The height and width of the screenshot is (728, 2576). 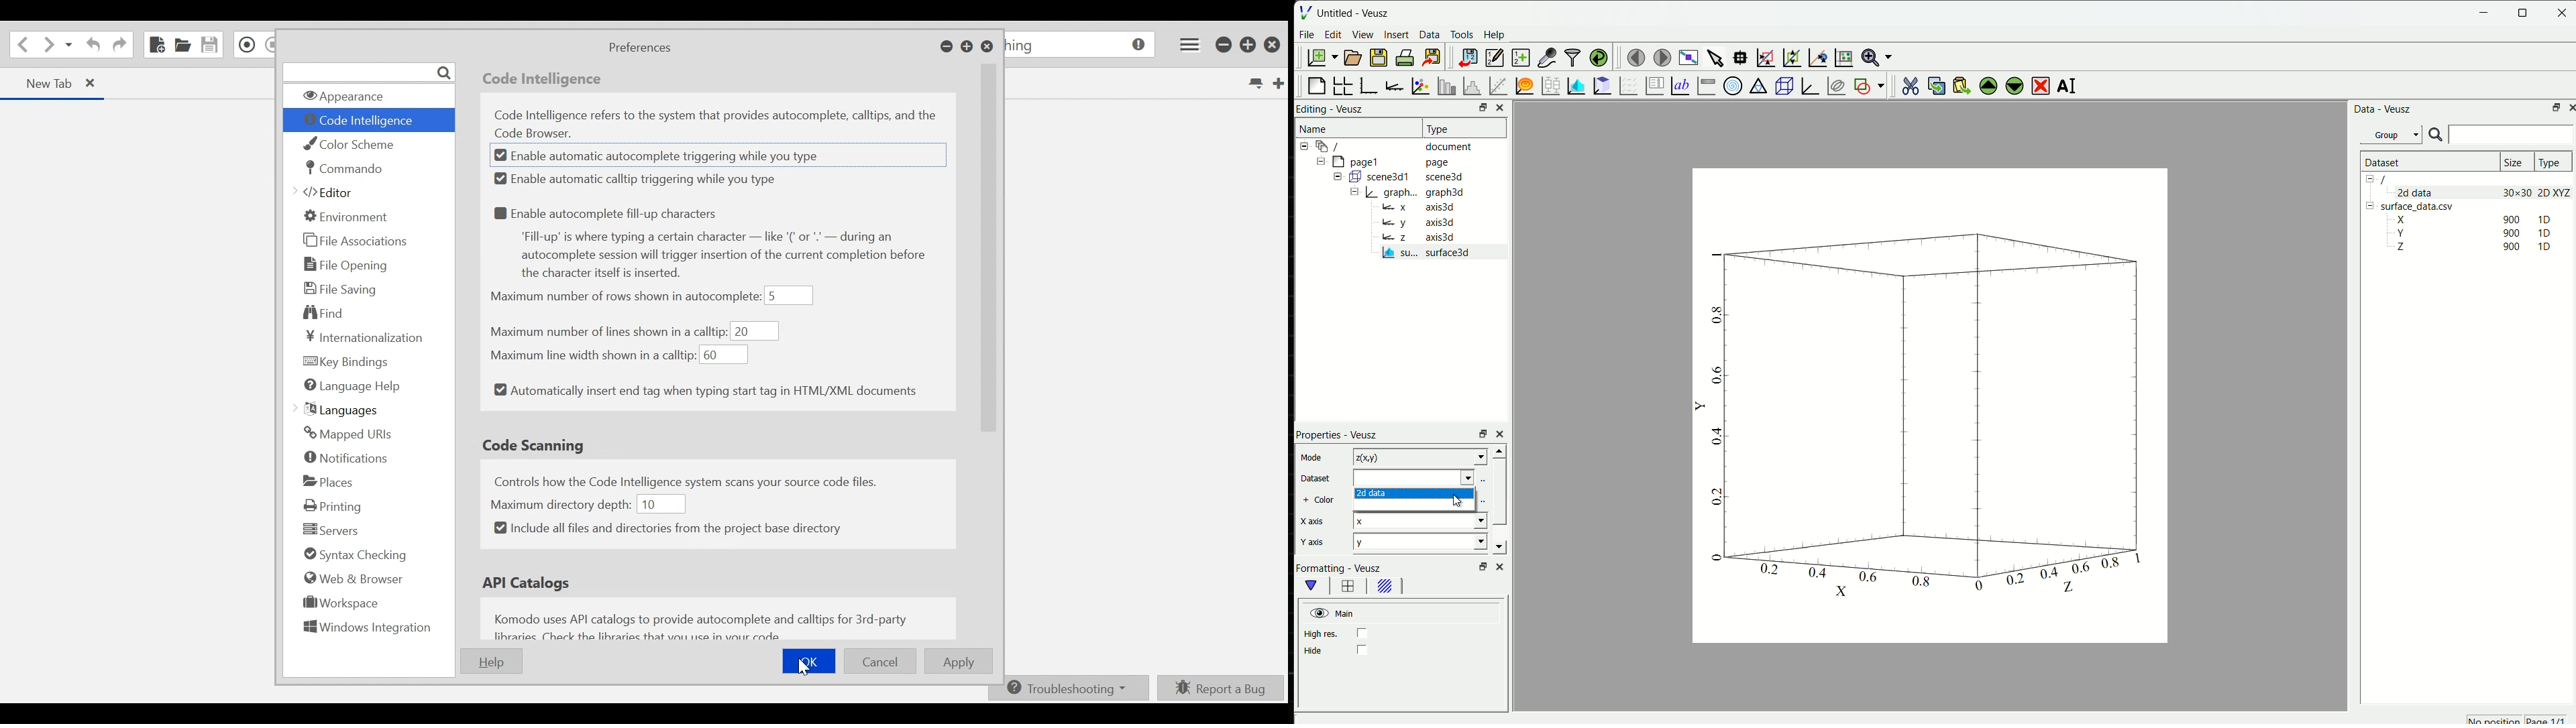 I want to click on Drop-down , so click(x=1481, y=521).